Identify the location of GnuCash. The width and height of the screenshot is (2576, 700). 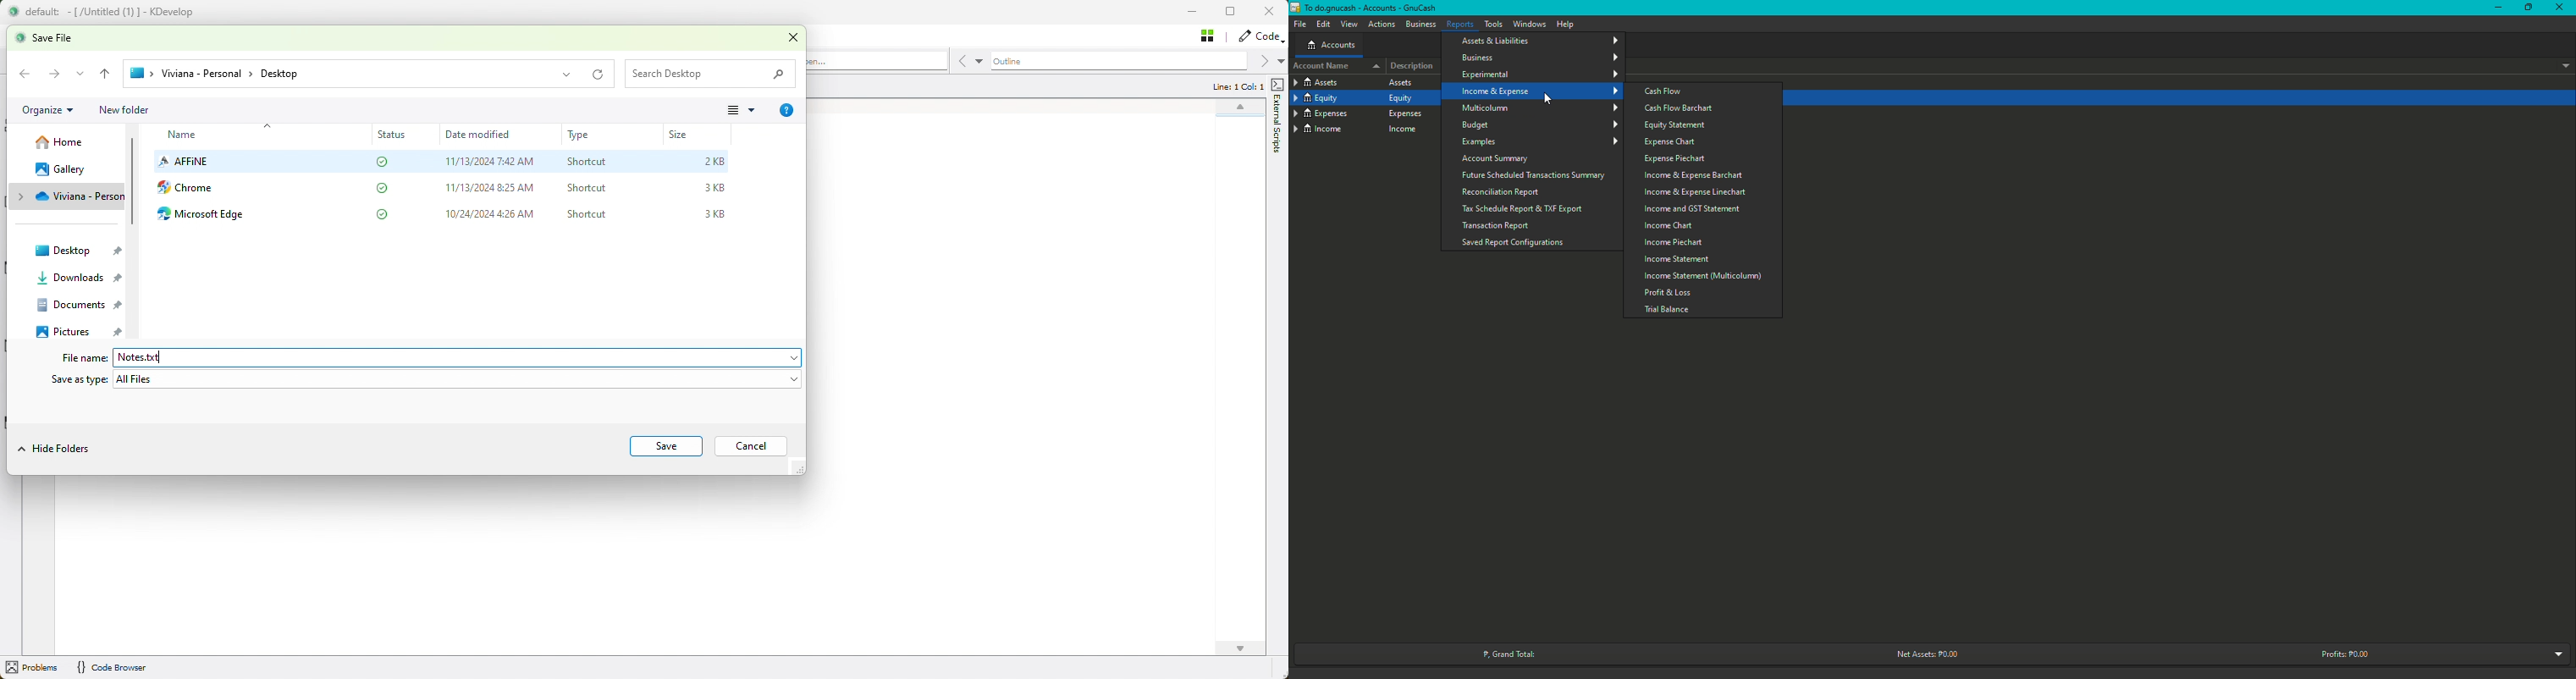
(1366, 9).